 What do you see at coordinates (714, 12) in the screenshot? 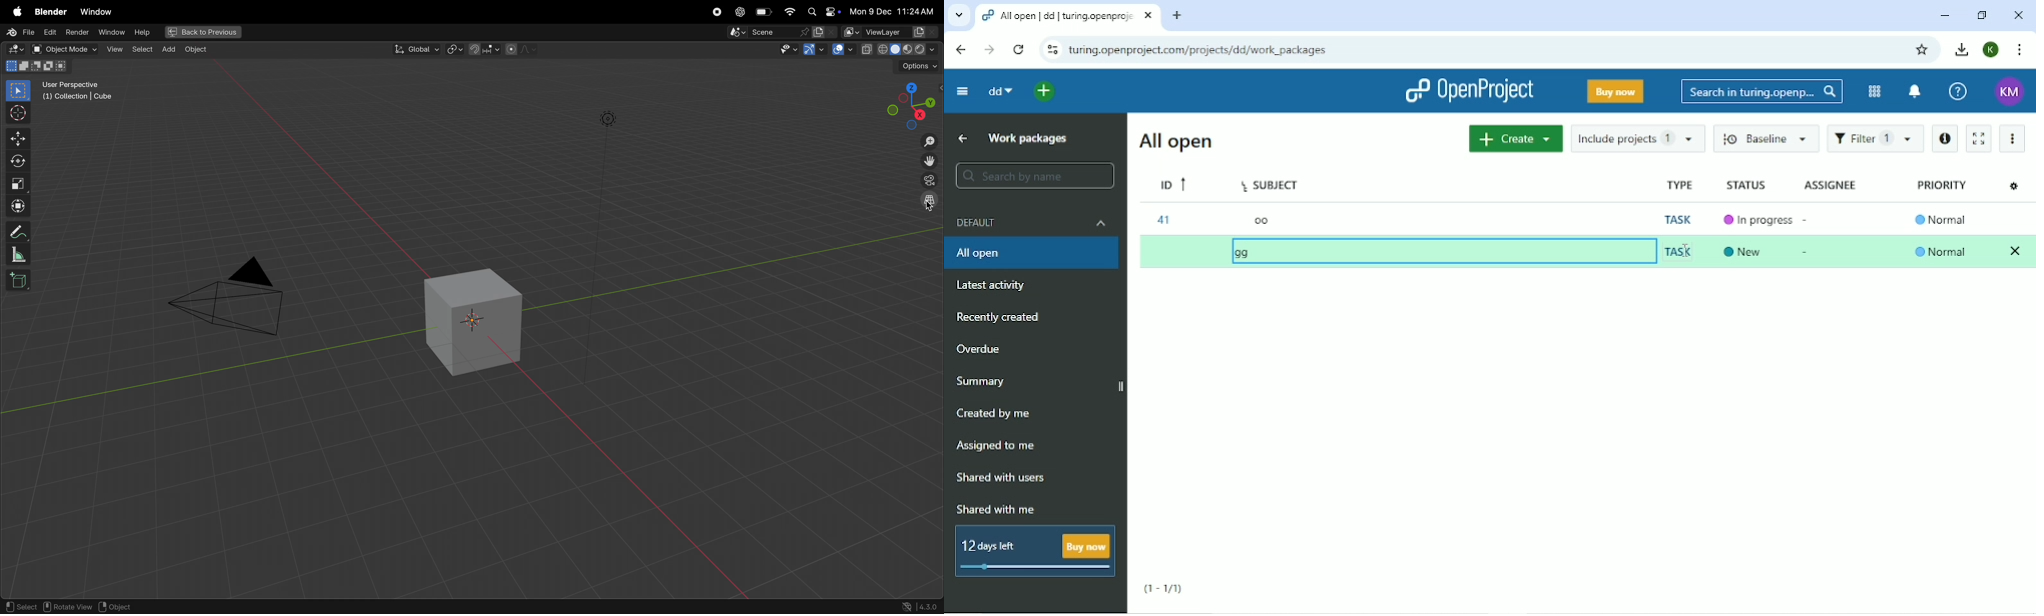
I see `record` at bounding box center [714, 12].